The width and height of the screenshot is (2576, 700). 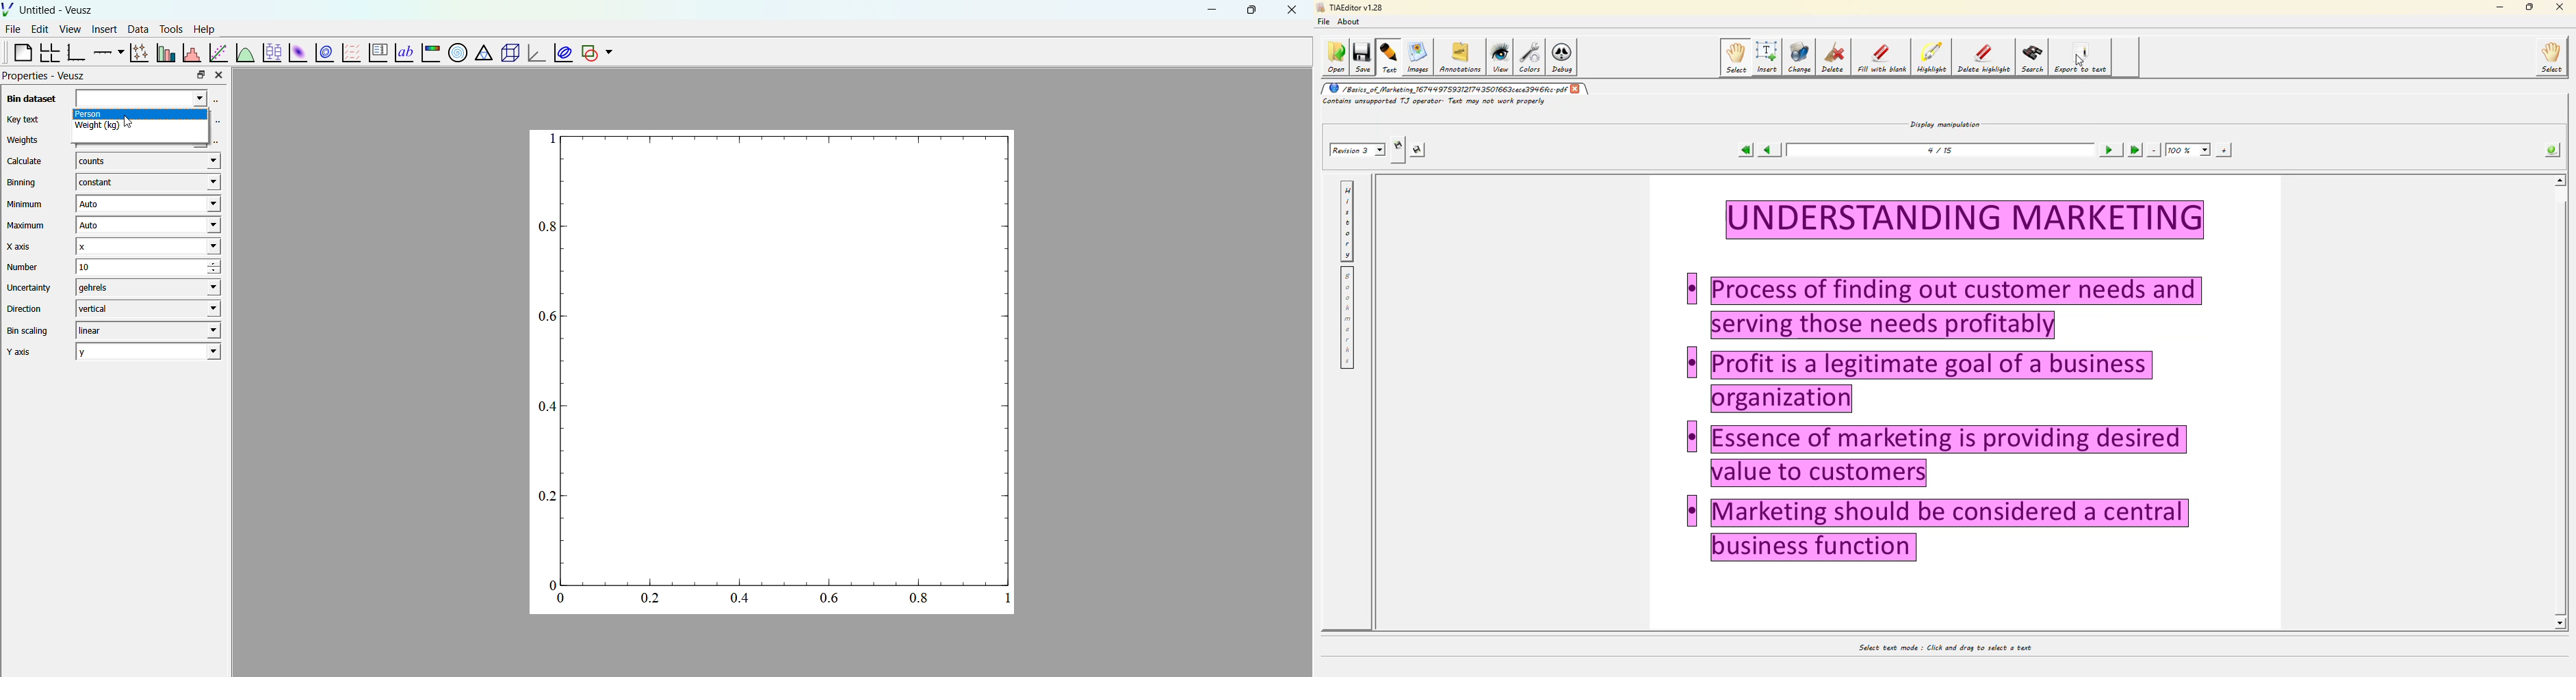 What do you see at coordinates (148, 351) in the screenshot?
I see `y - y axis drop down` at bounding box center [148, 351].